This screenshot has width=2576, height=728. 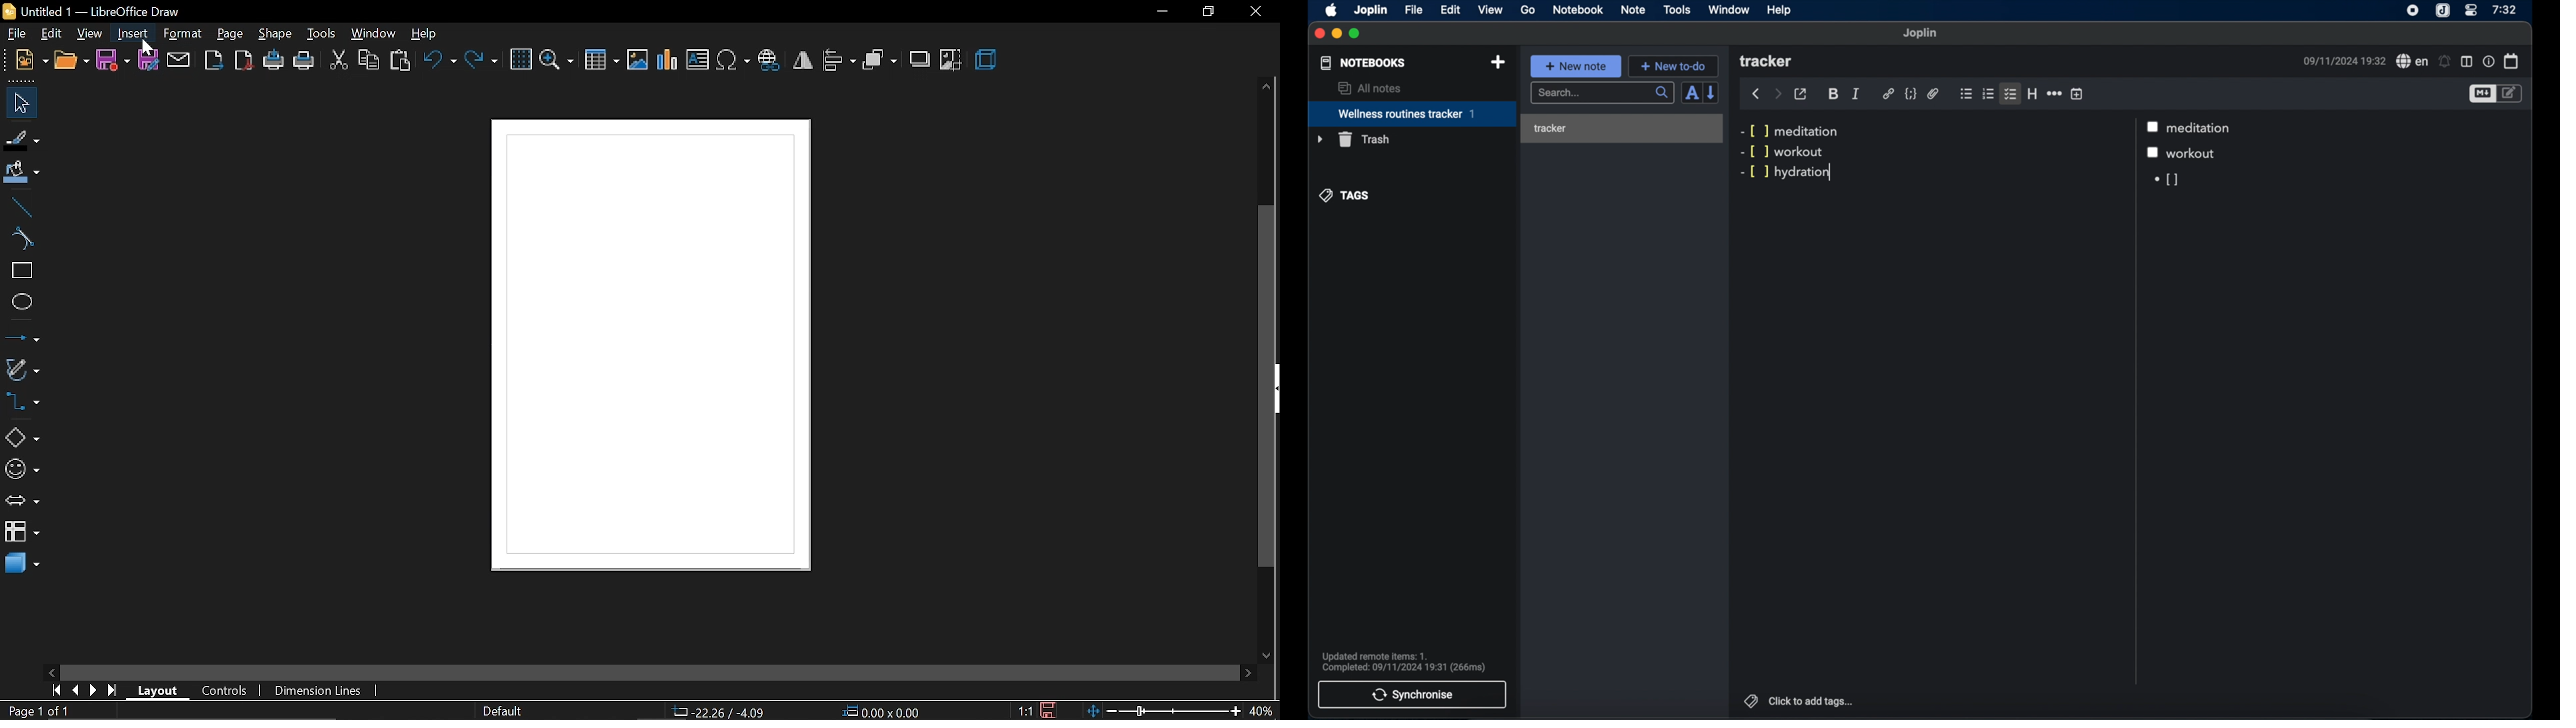 What do you see at coordinates (338, 61) in the screenshot?
I see `cut ` at bounding box center [338, 61].